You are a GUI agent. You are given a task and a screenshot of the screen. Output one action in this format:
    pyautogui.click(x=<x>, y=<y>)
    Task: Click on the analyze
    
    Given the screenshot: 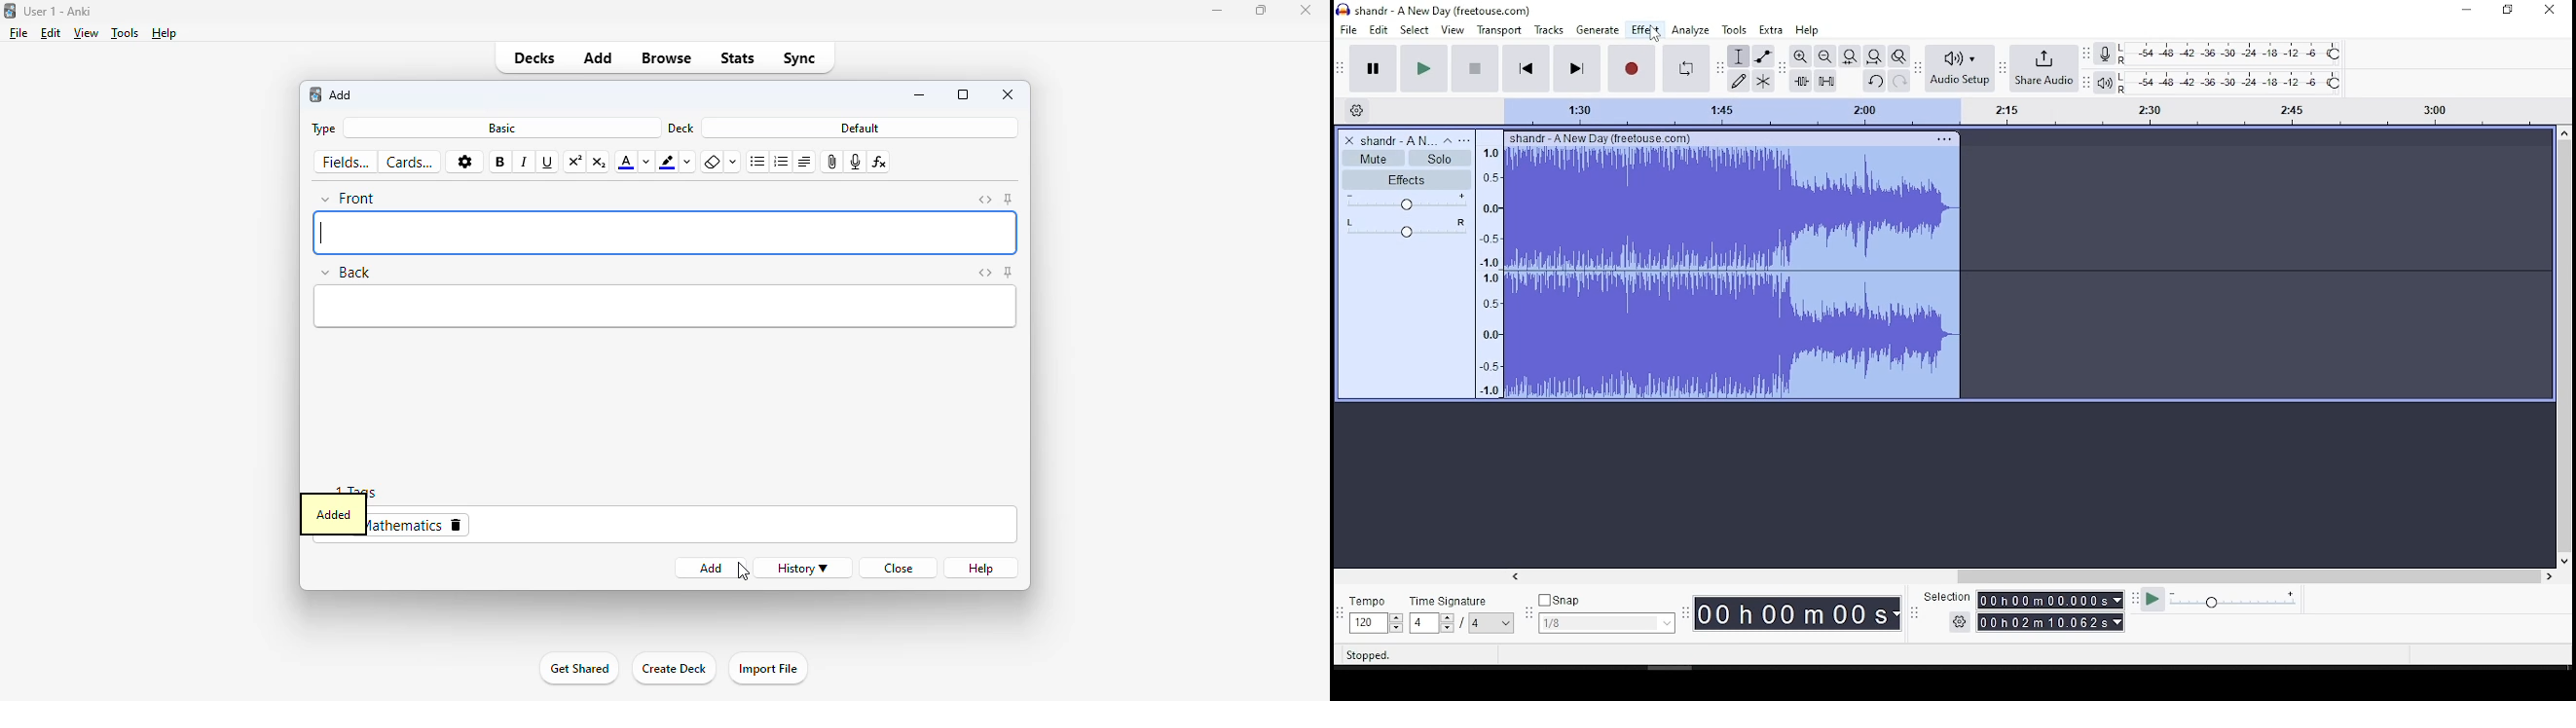 What is the action you would take?
    pyautogui.click(x=1691, y=29)
    